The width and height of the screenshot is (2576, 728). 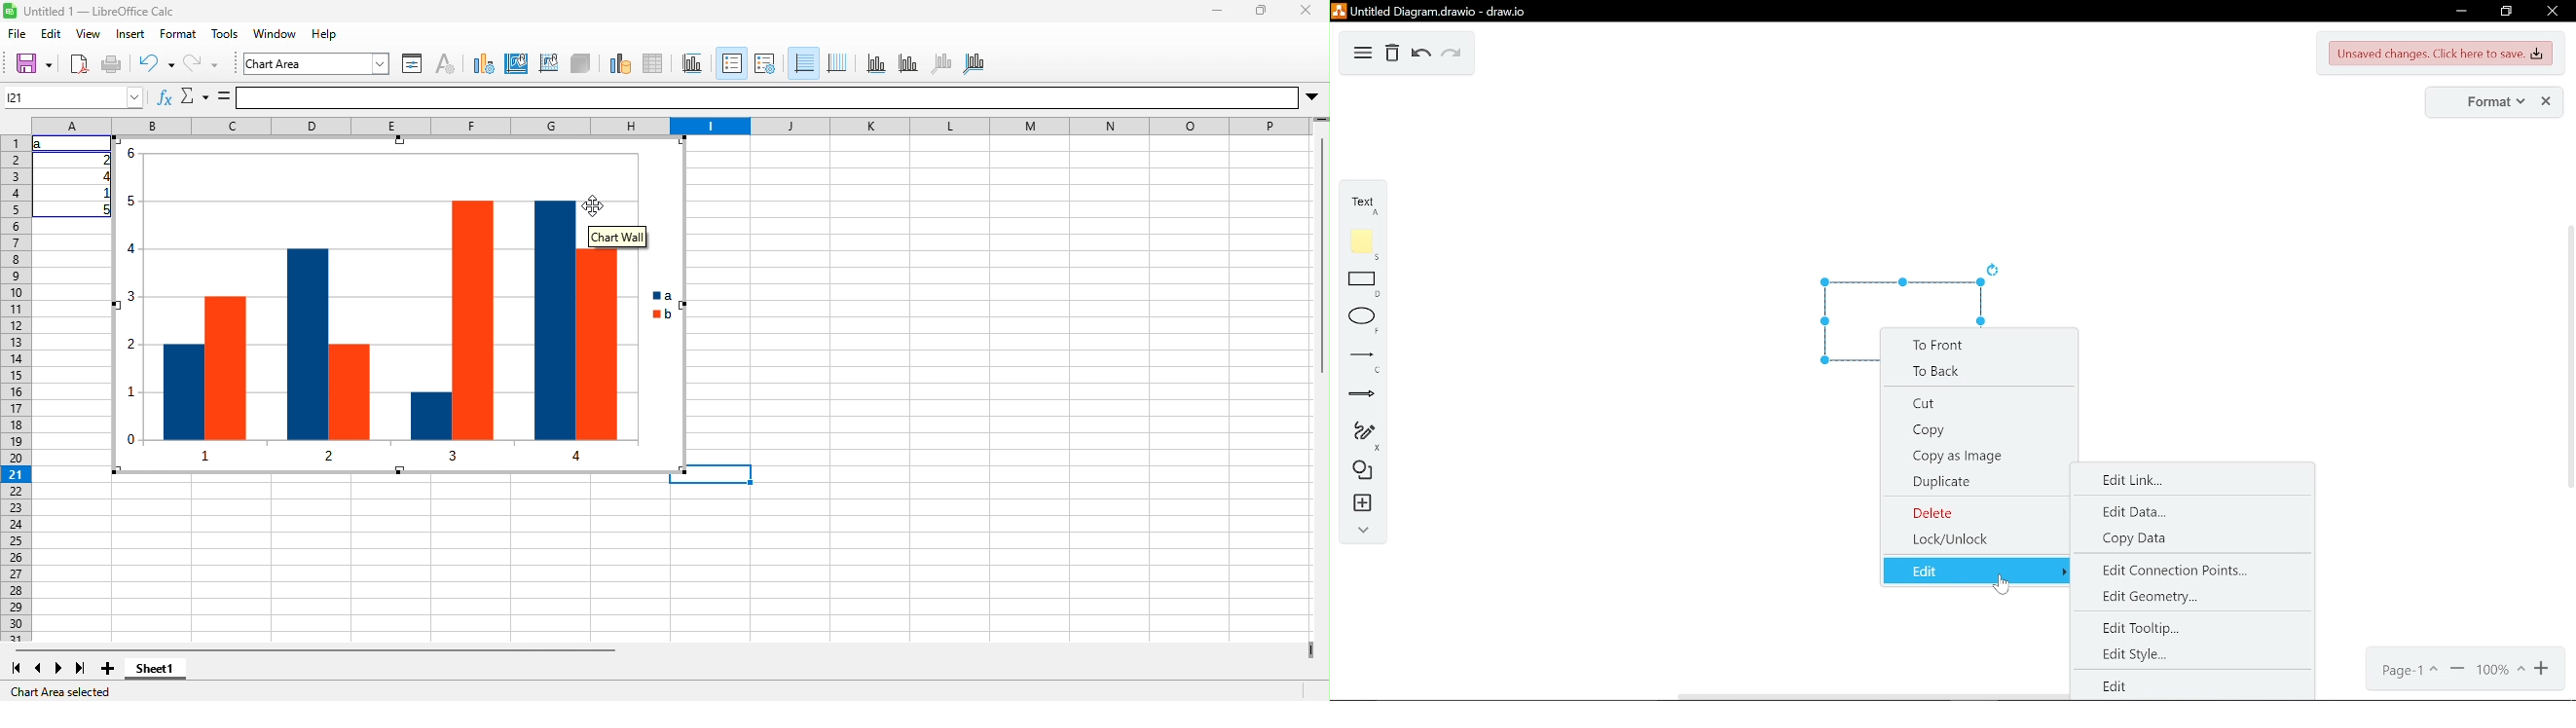 I want to click on tools, so click(x=224, y=33).